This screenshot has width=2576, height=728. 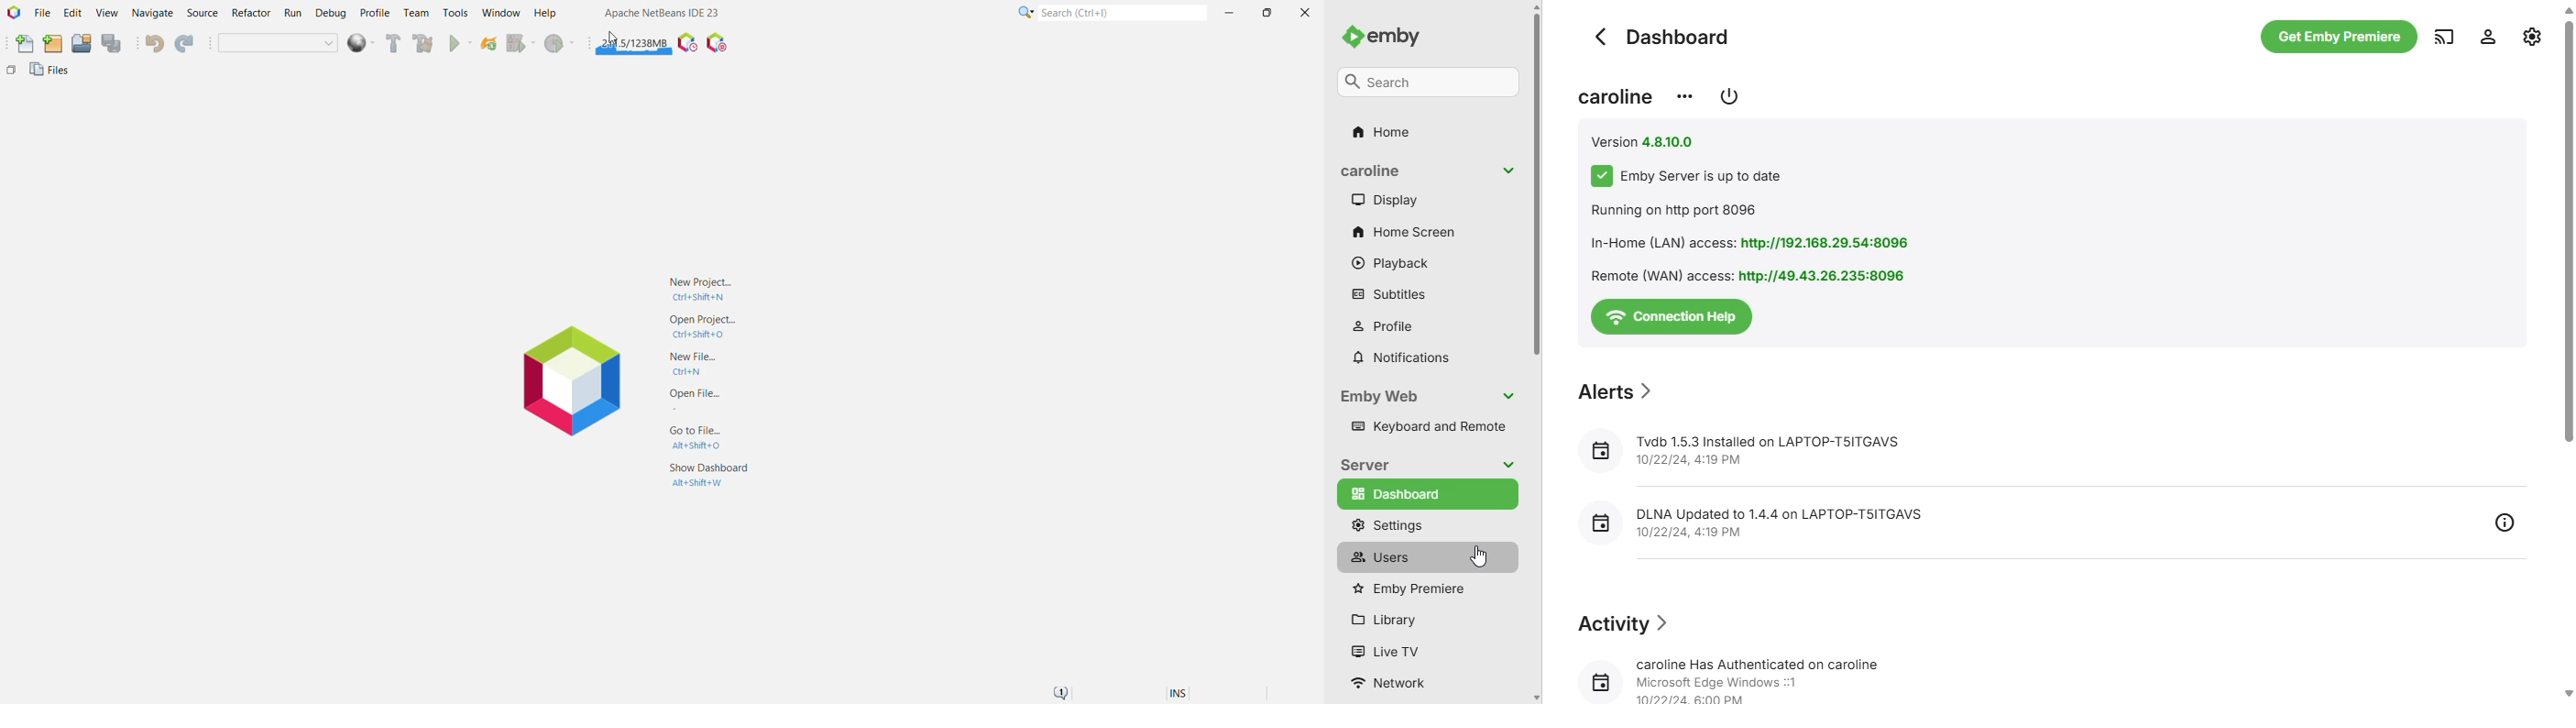 I want to click on settings, so click(x=1387, y=525).